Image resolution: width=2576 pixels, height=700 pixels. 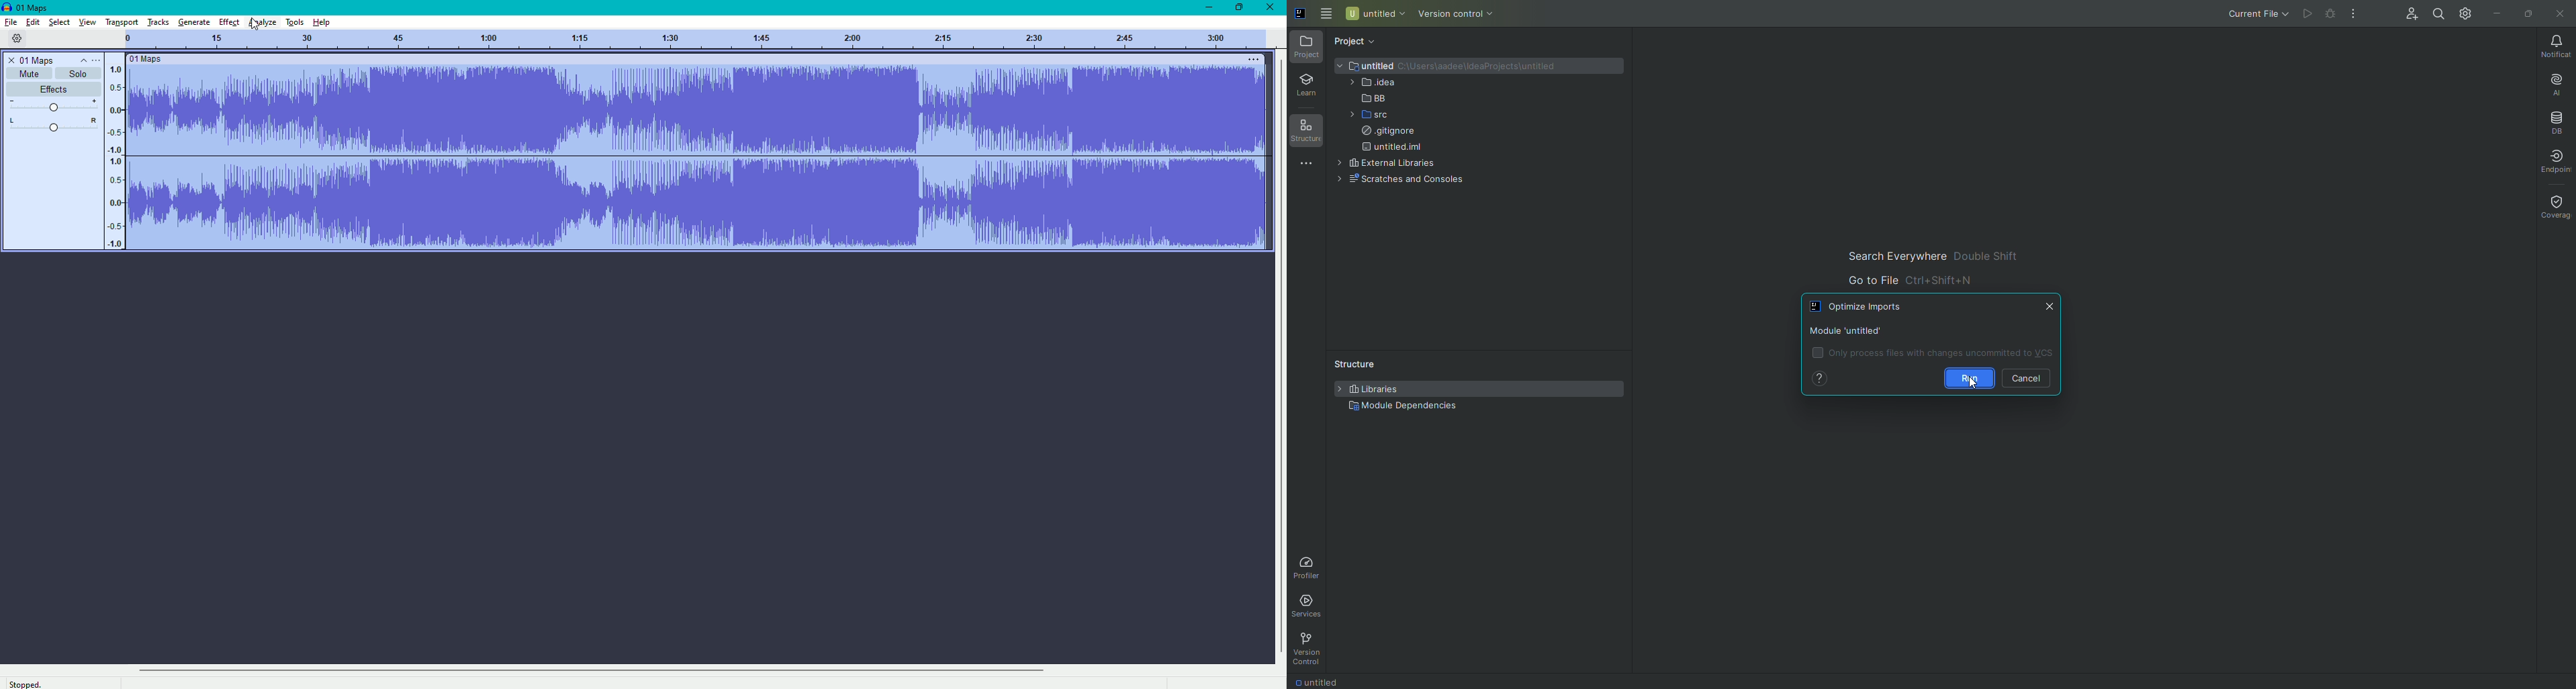 What do you see at coordinates (52, 89) in the screenshot?
I see `Effects` at bounding box center [52, 89].